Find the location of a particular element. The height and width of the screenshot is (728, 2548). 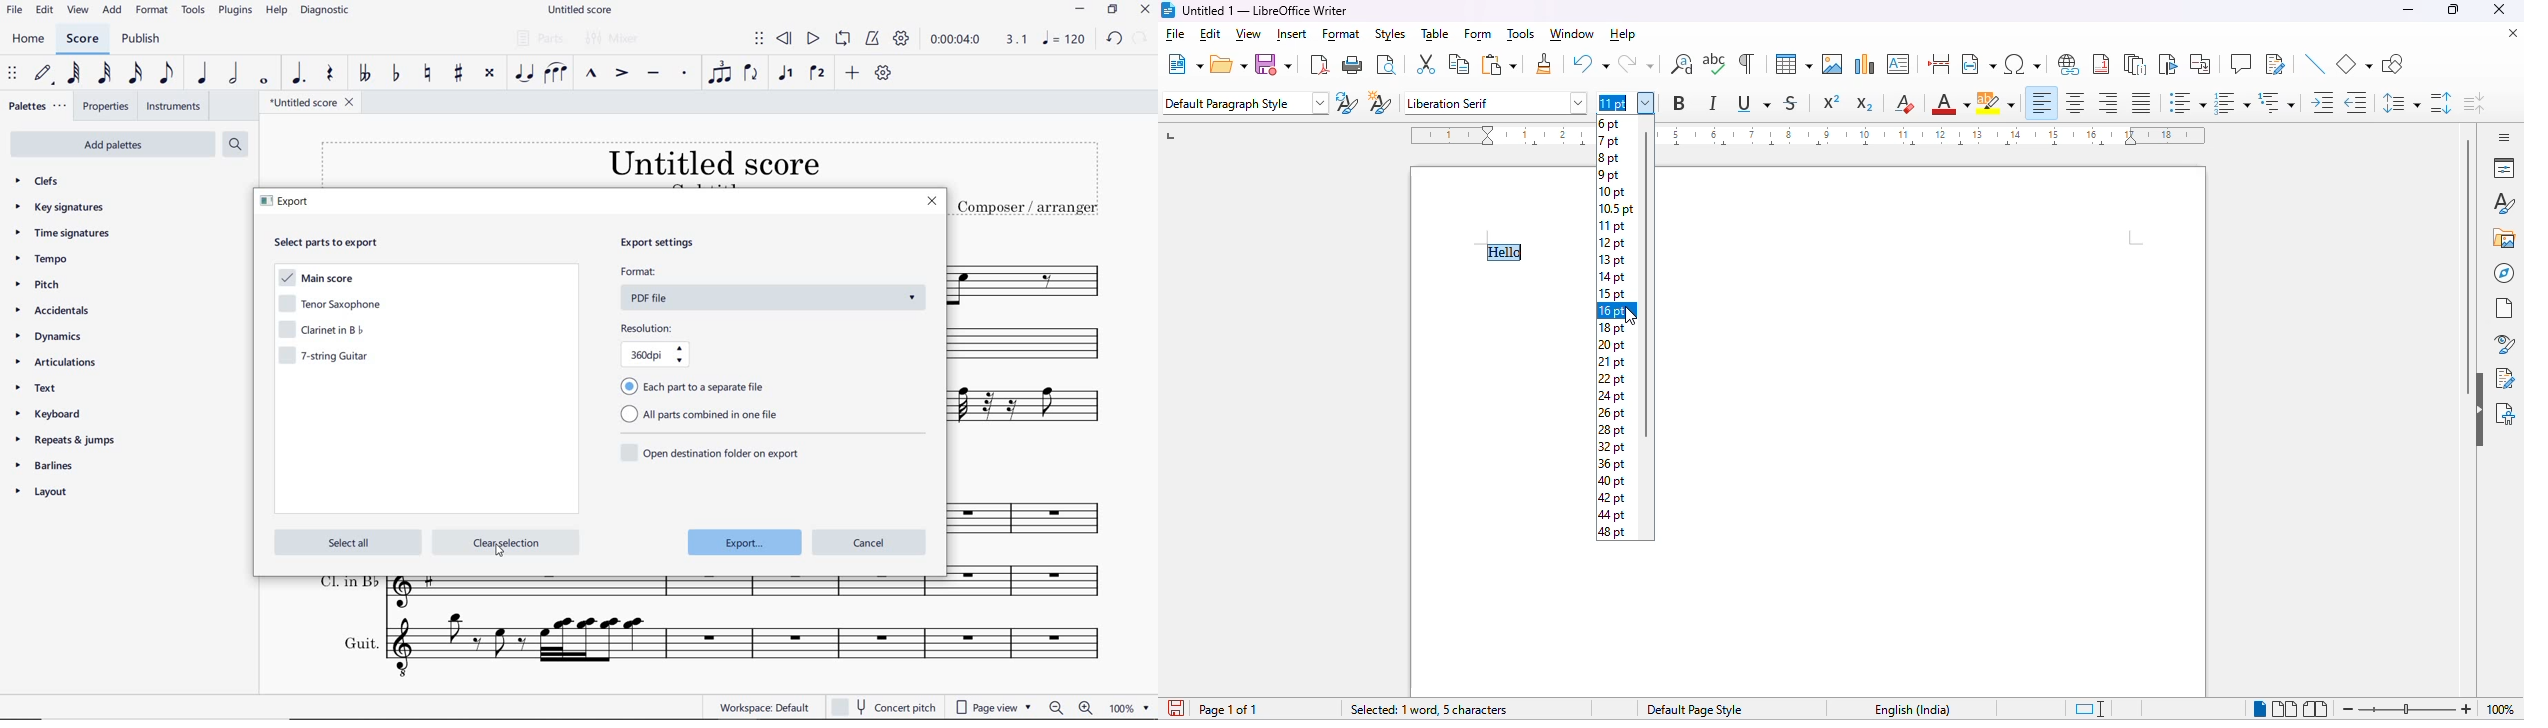

toggle ordered list is located at coordinates (2232, 102).